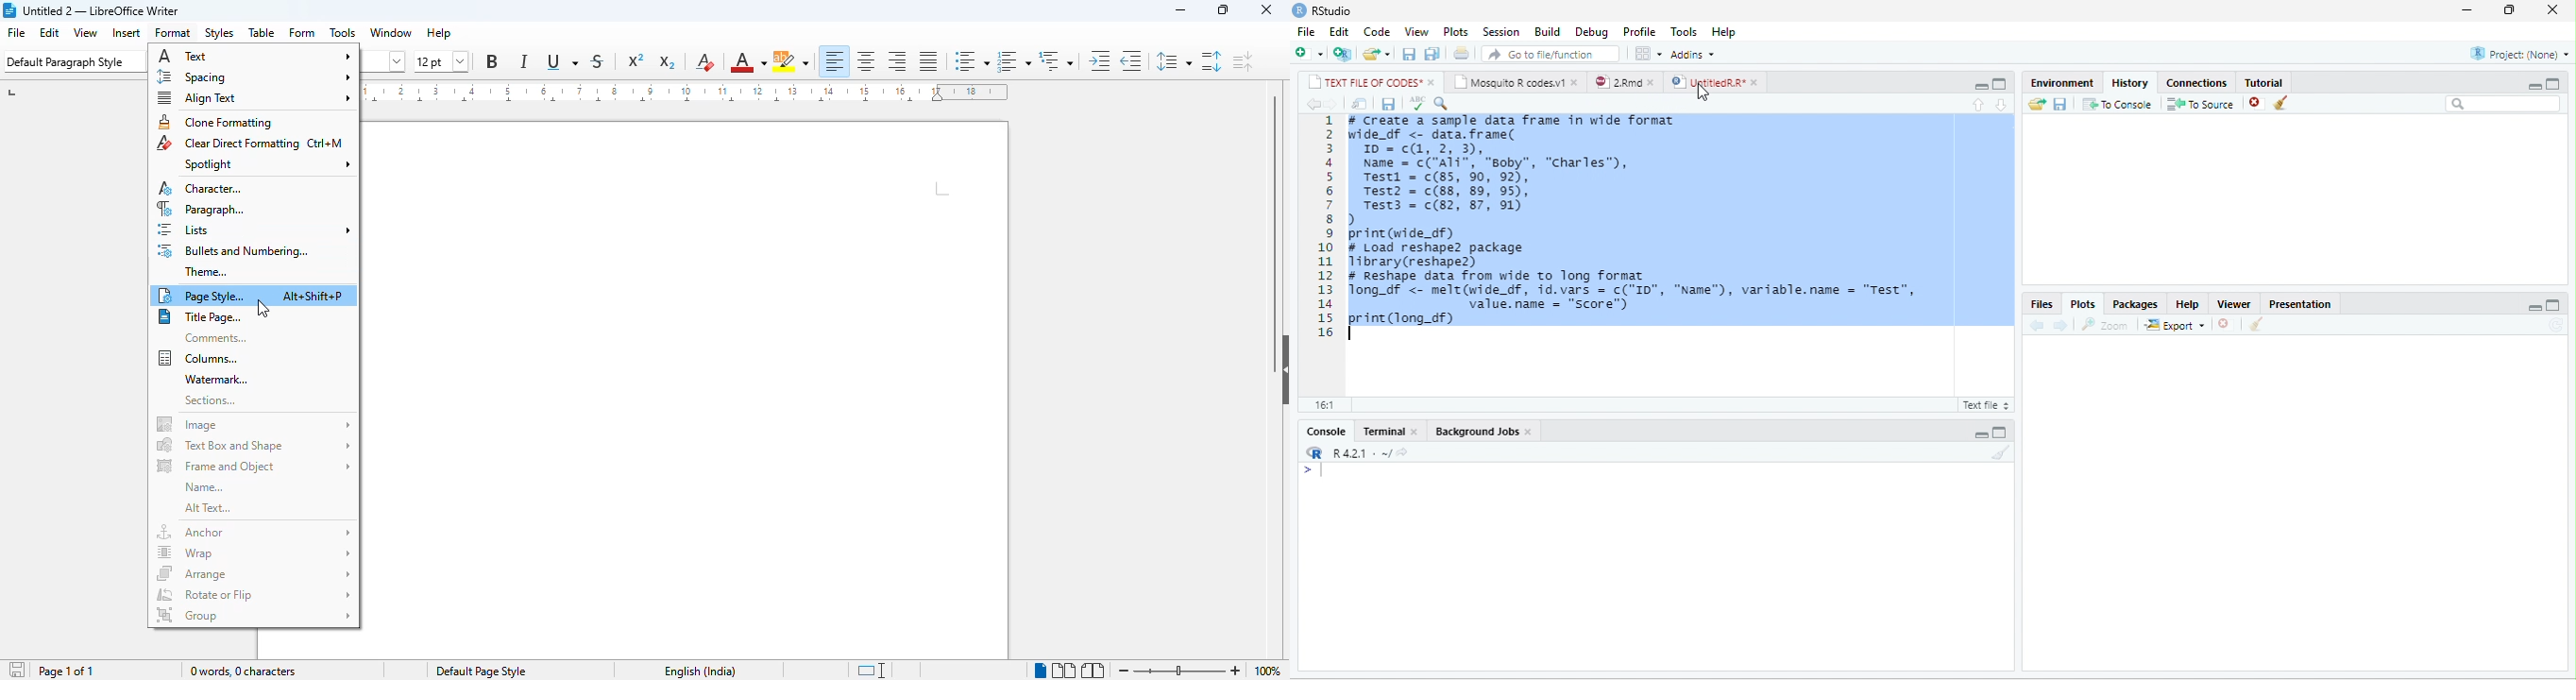 The width and height of the screenshot is (2576, 700). What do you see at coordinates (1757, 83) in the screenshot?
I see `close` at bounding box center [1757, 83].